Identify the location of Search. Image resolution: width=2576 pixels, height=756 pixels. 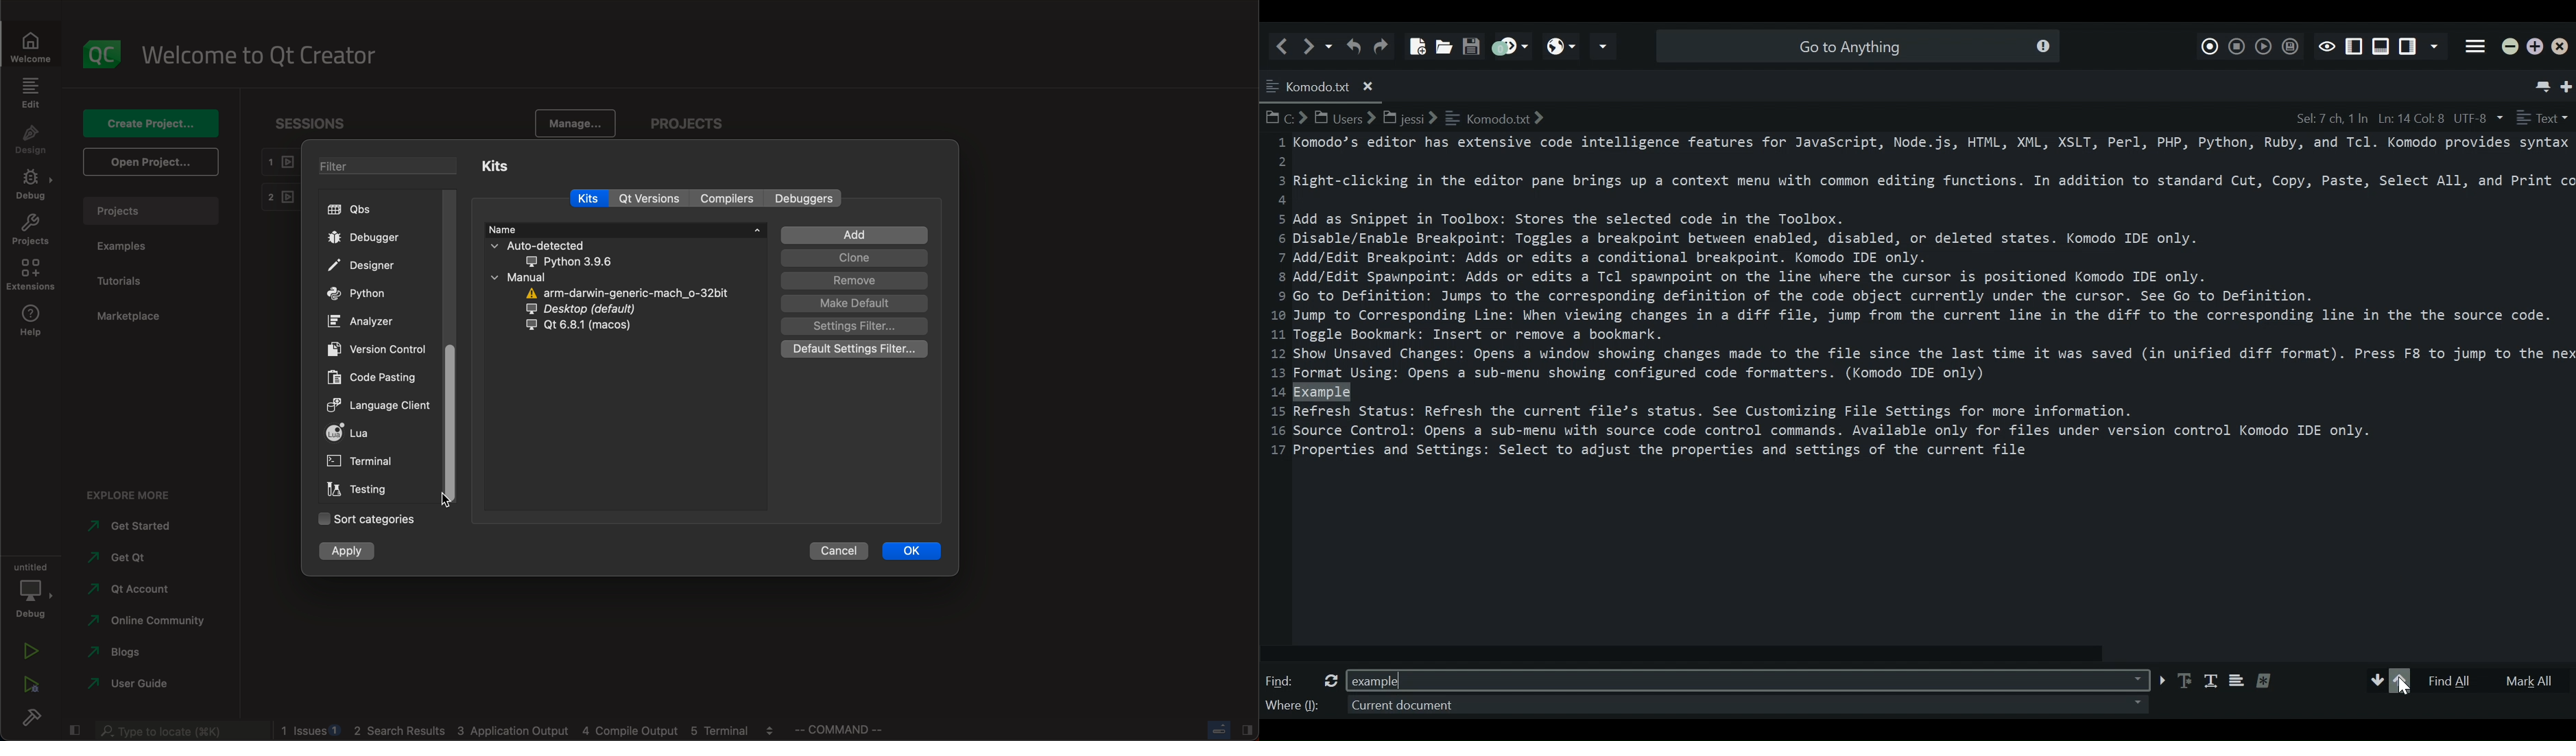
(1855, 45).